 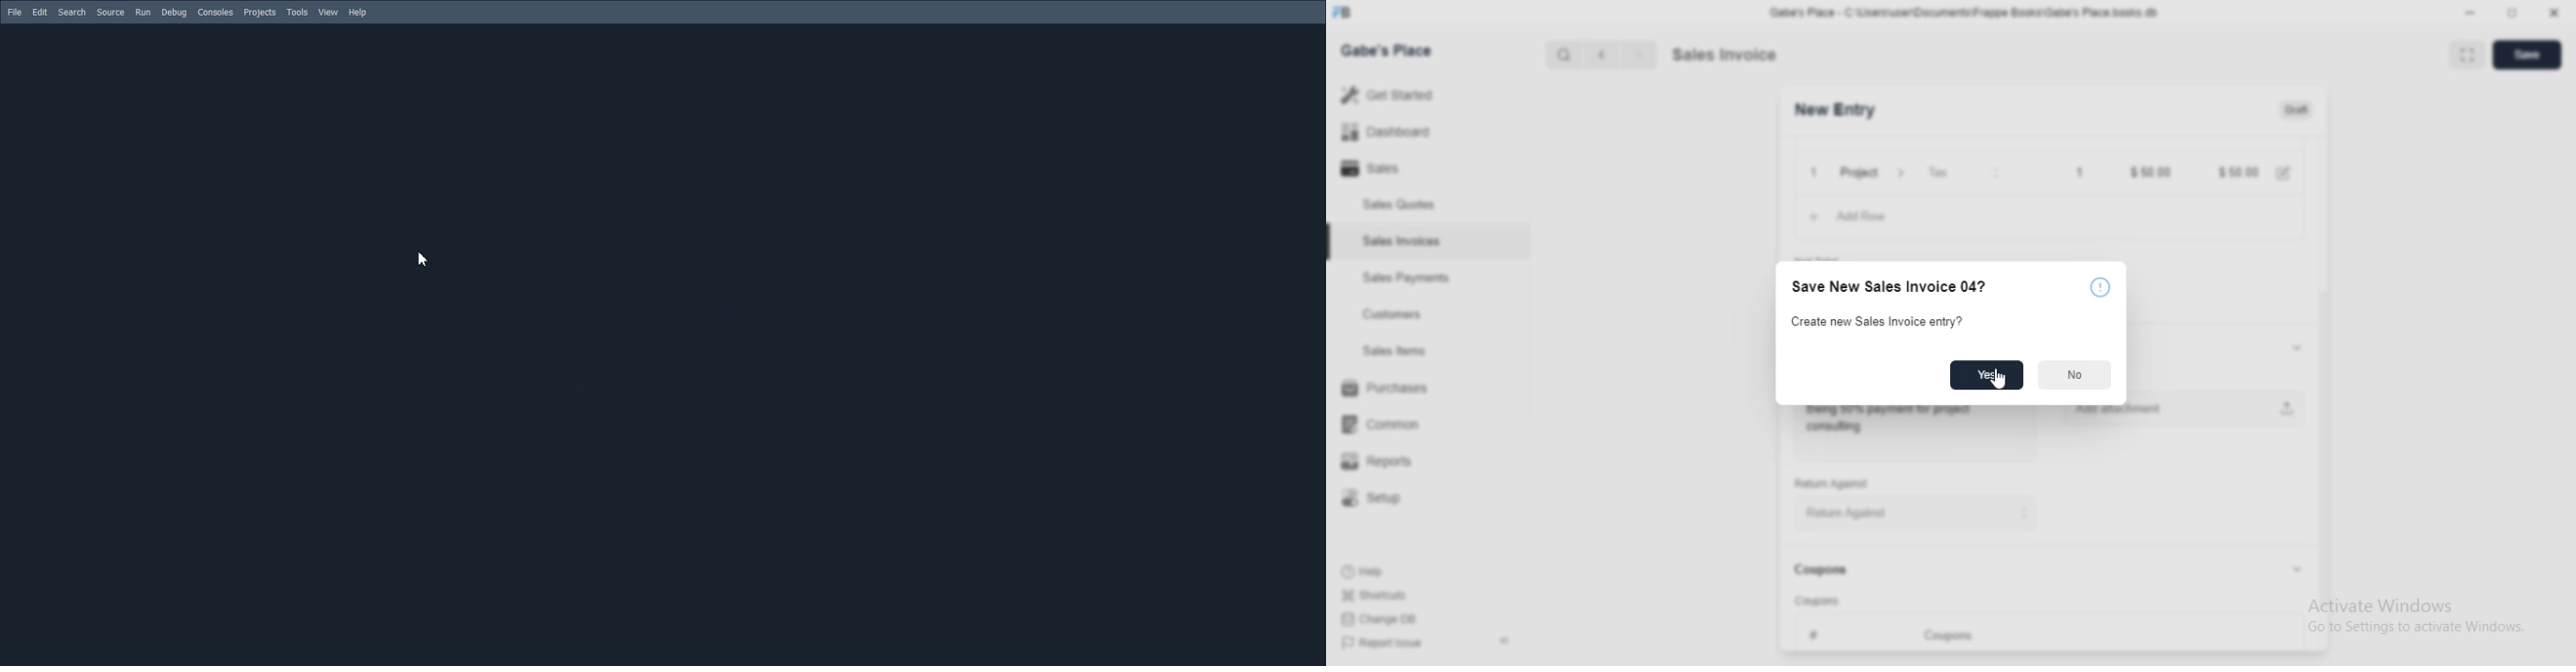 What do you see at coordinates (260, 12) in the screenshot?
I see `Projects` at bounding box center [260, 12].